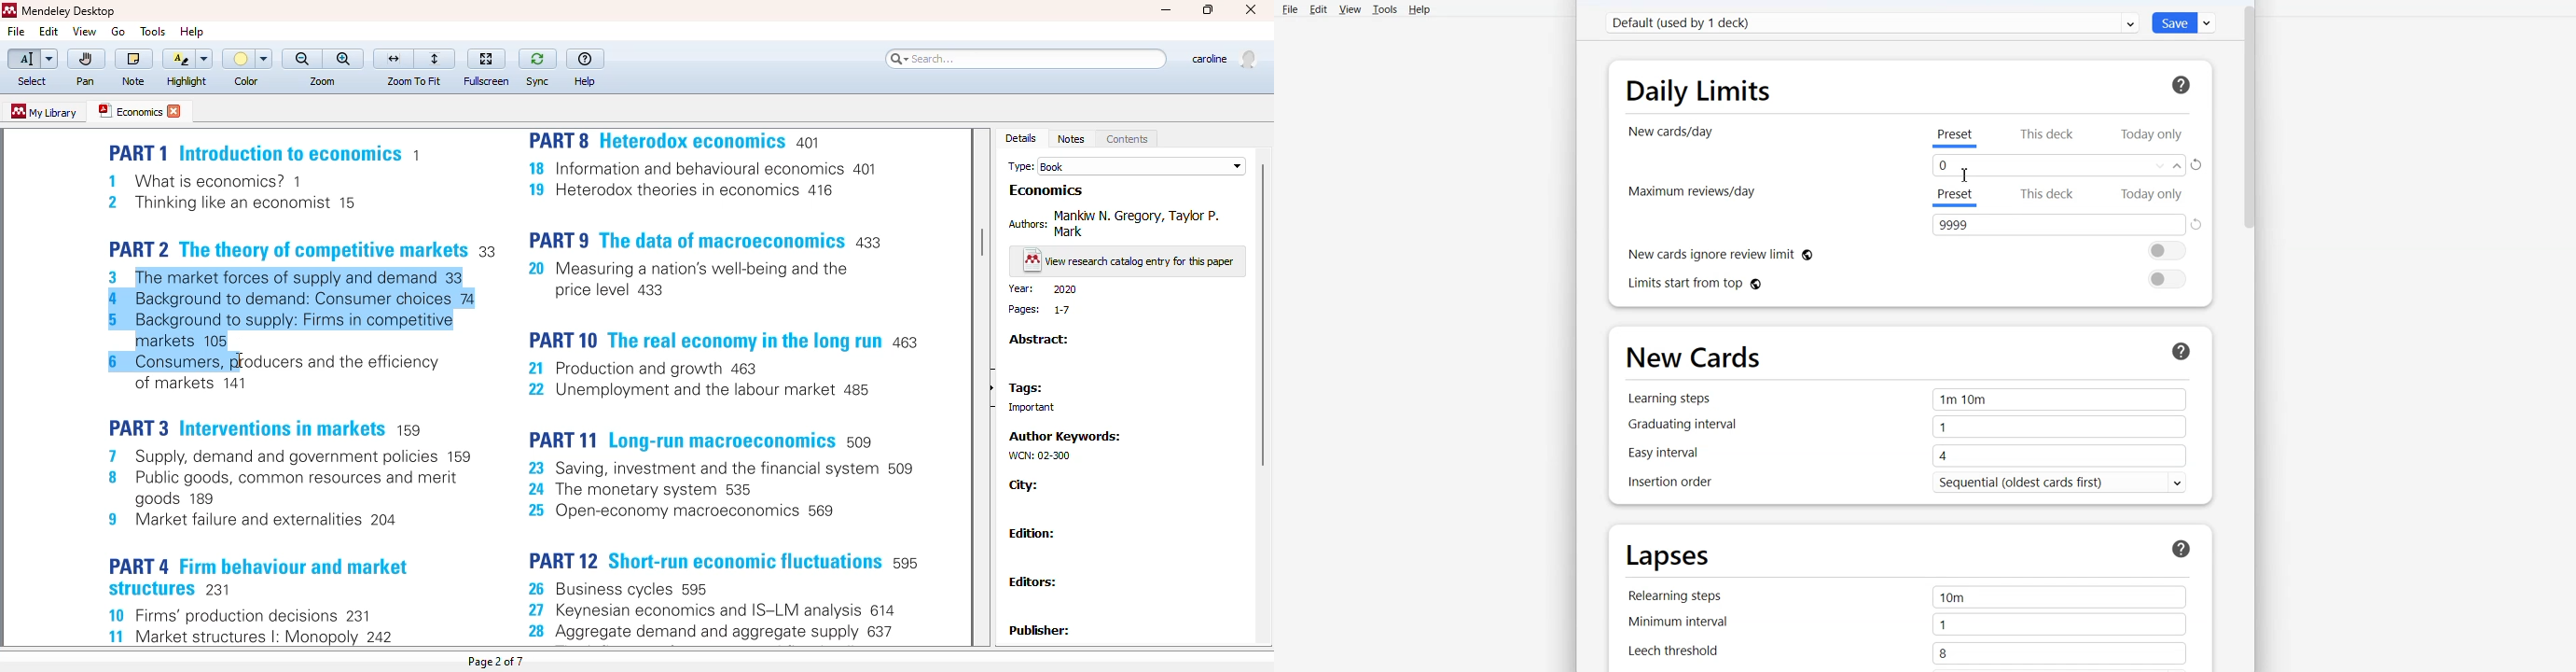 The width and height of the screenshot is (2576, 672). What do you see at coordinates (1689, 627) in the screenshot?
I see `Minimum interval` at bounding box center [1689, 627].